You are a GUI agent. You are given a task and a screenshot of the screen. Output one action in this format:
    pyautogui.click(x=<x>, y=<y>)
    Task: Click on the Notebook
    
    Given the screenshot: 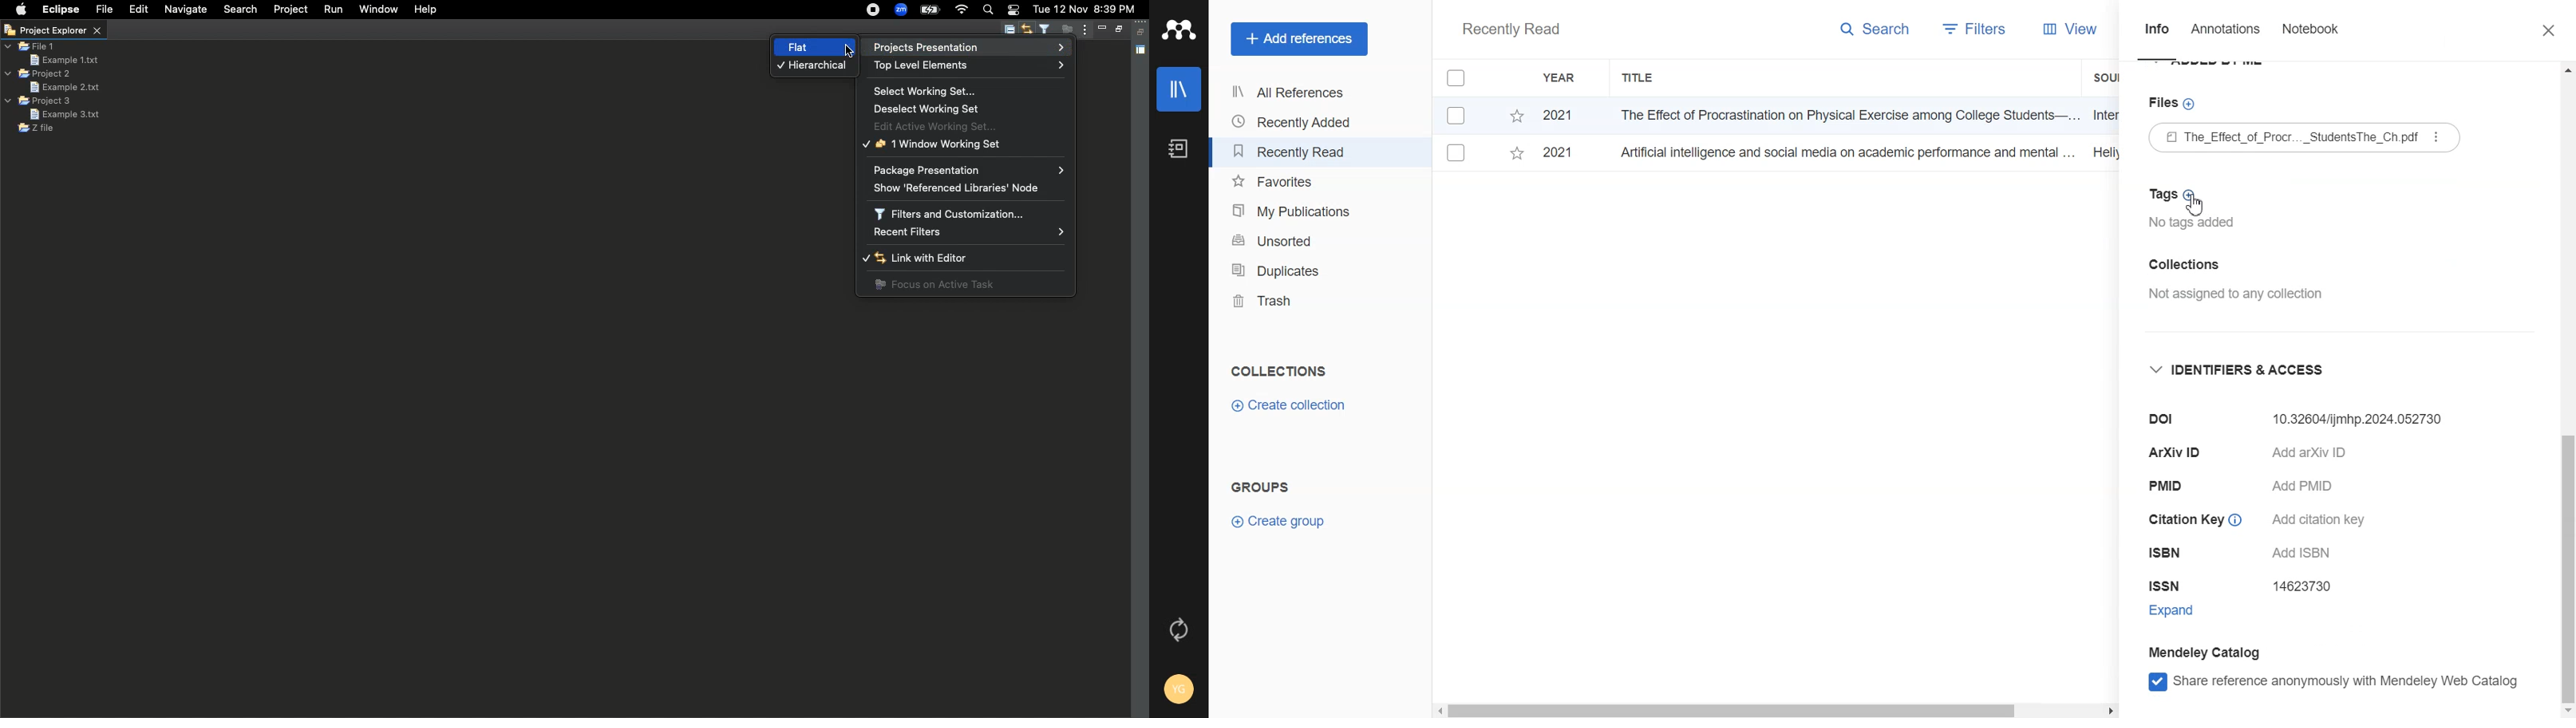 What is the action you would take?
    pyautogui.click(x=1177, y=149)
    